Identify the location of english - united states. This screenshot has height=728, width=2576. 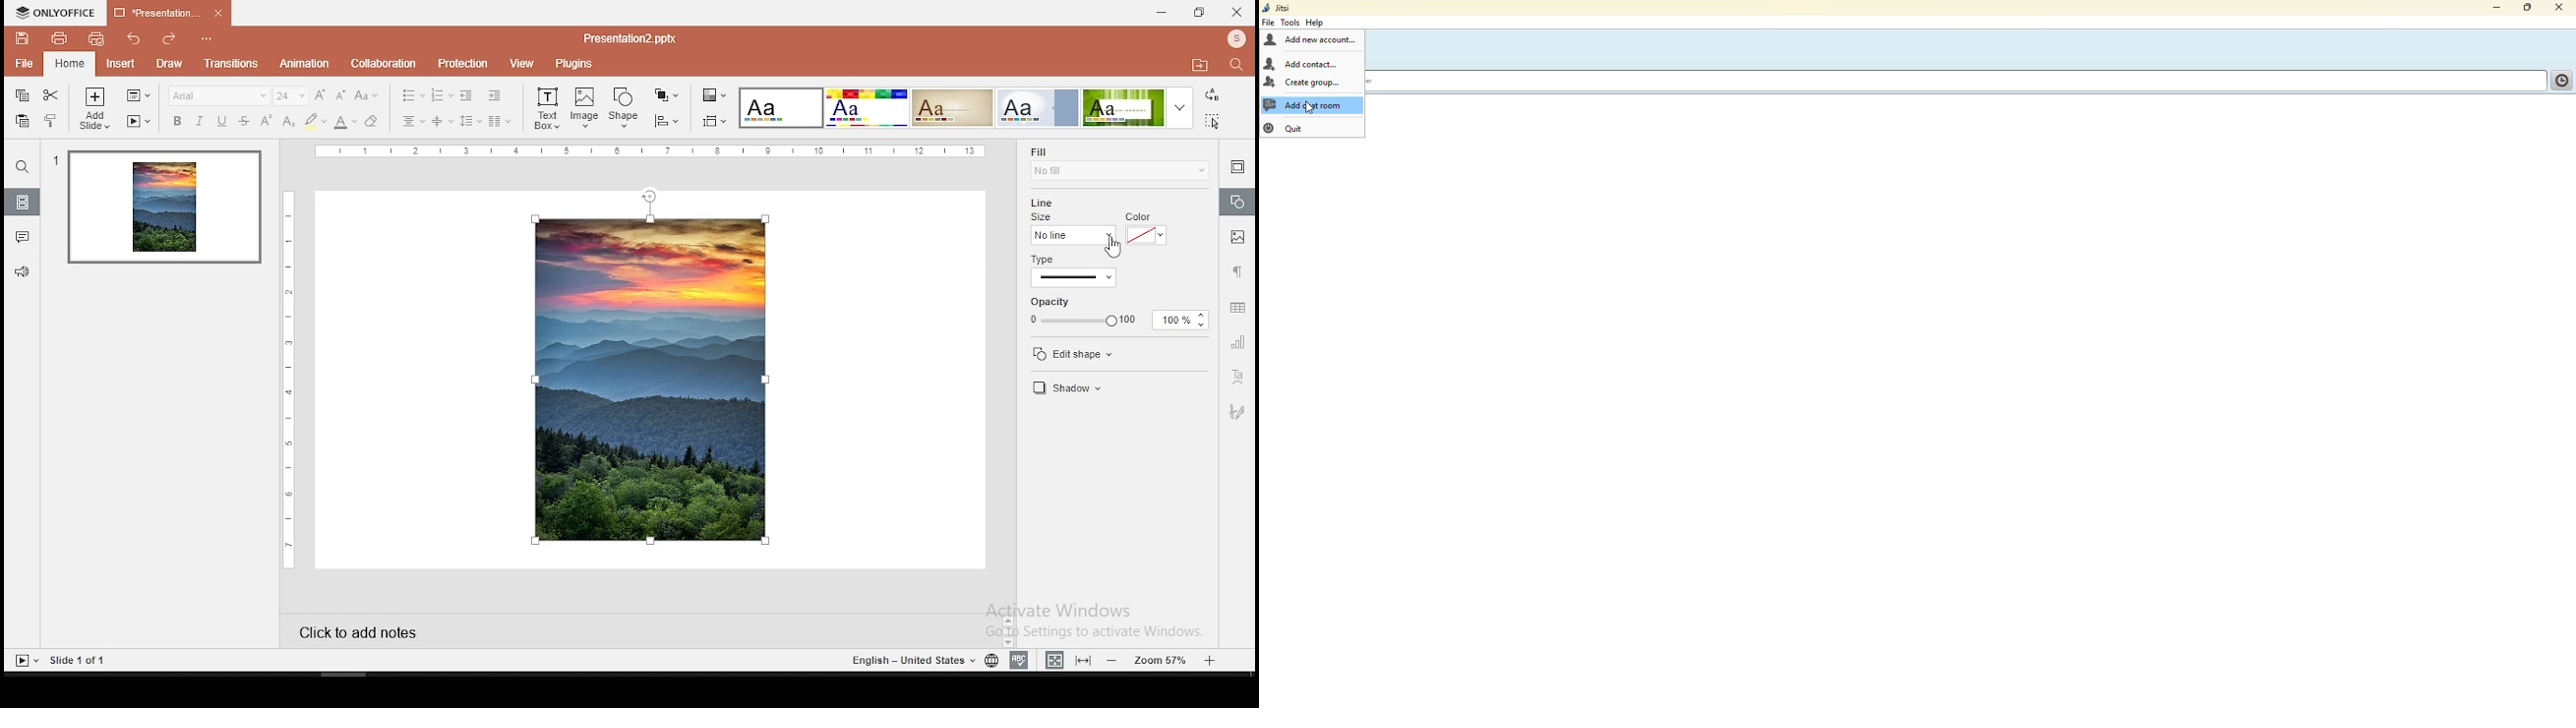
(908, 660).